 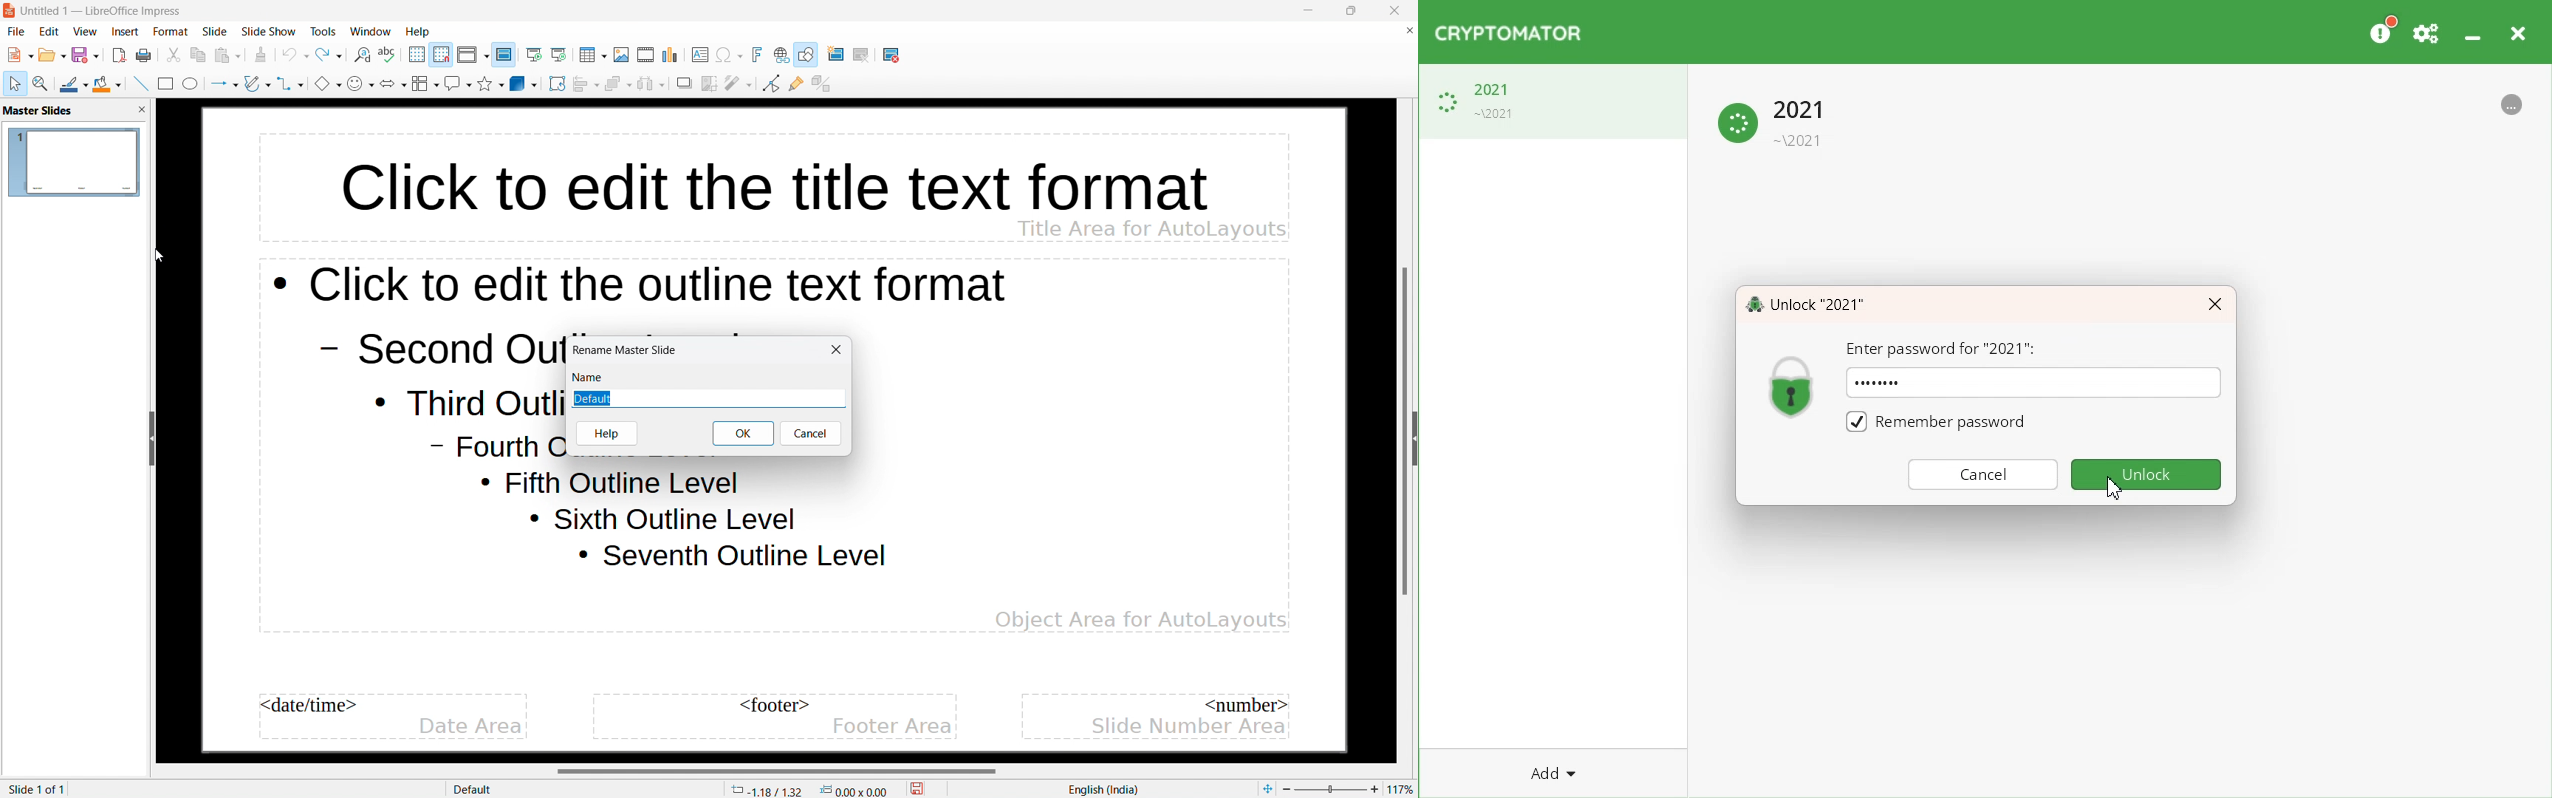 I want to click on new slide, so click(x=839, y=55).